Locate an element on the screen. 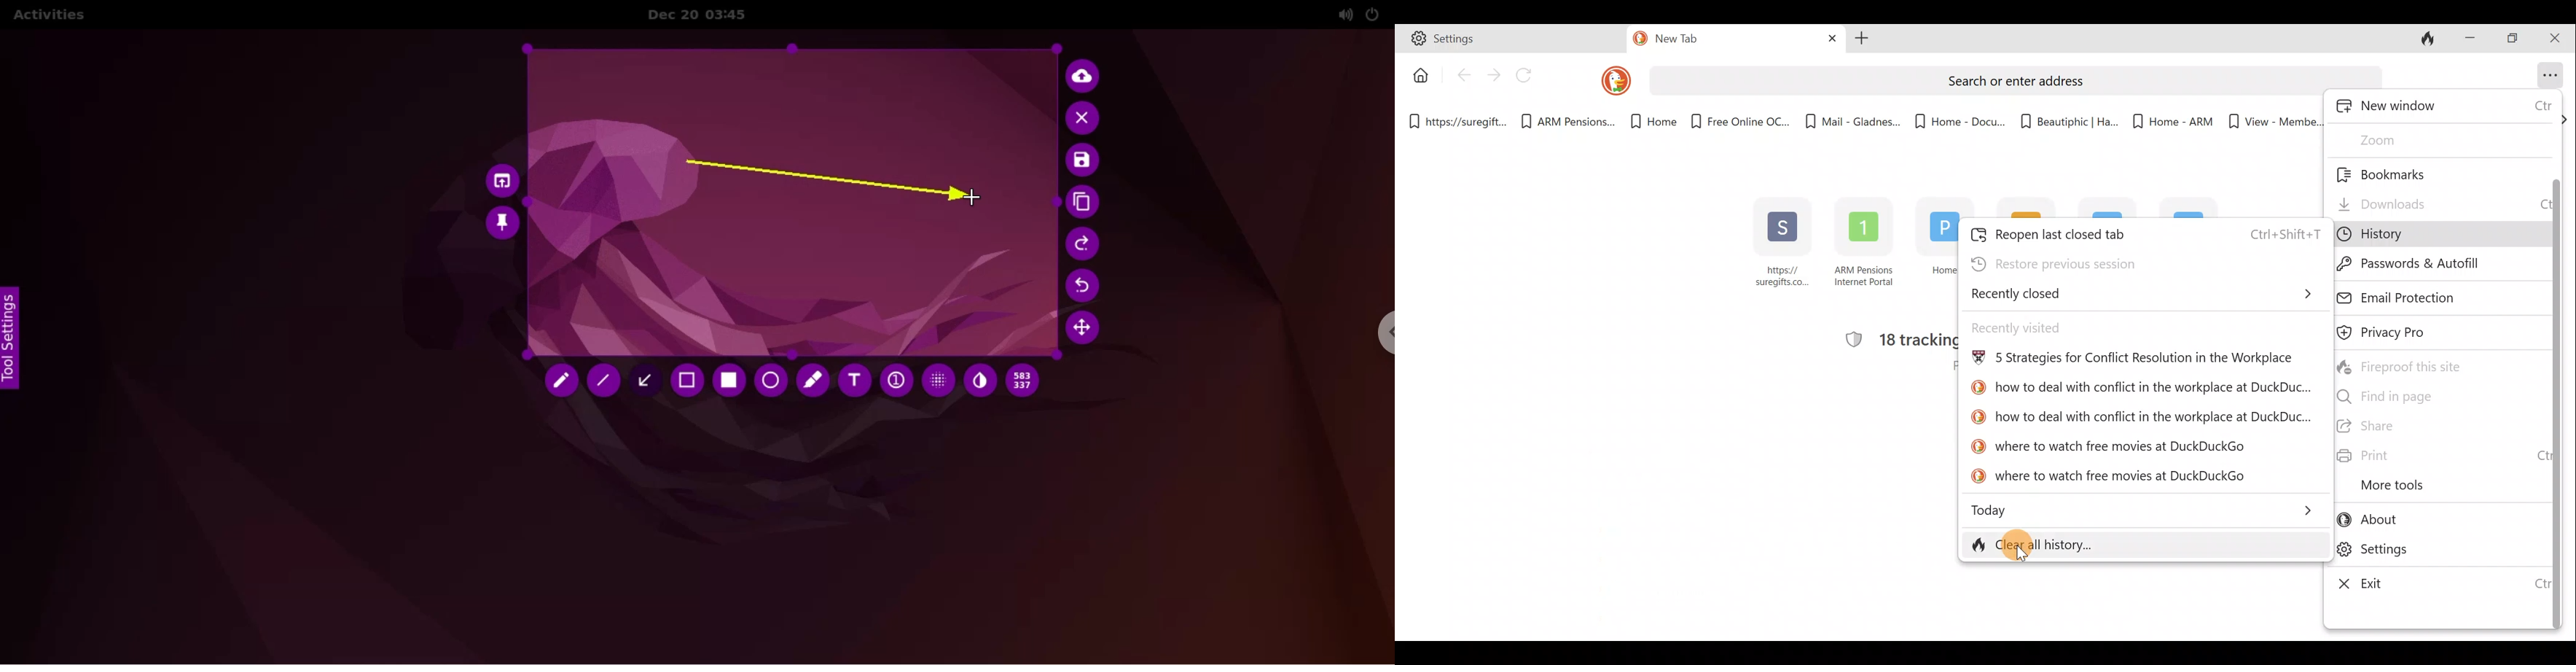  undo is located at coordinates (1086, 286).